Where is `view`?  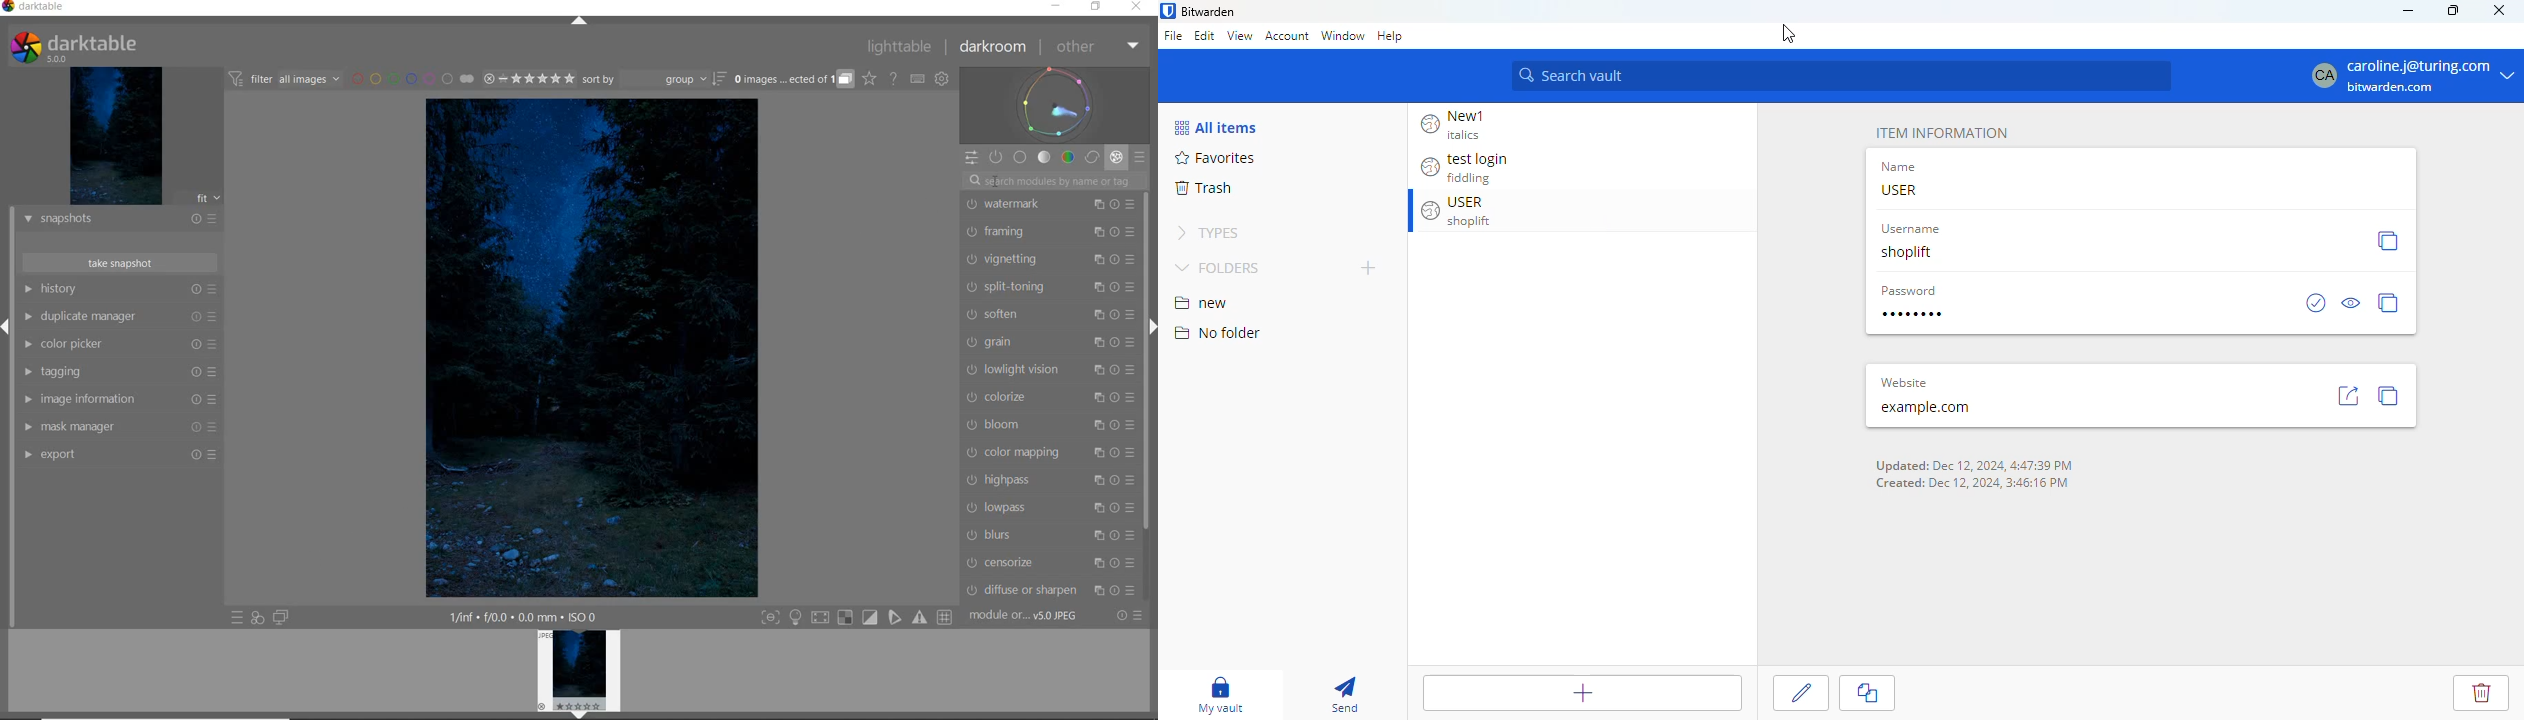 view is located at coordinates (2353, 303).